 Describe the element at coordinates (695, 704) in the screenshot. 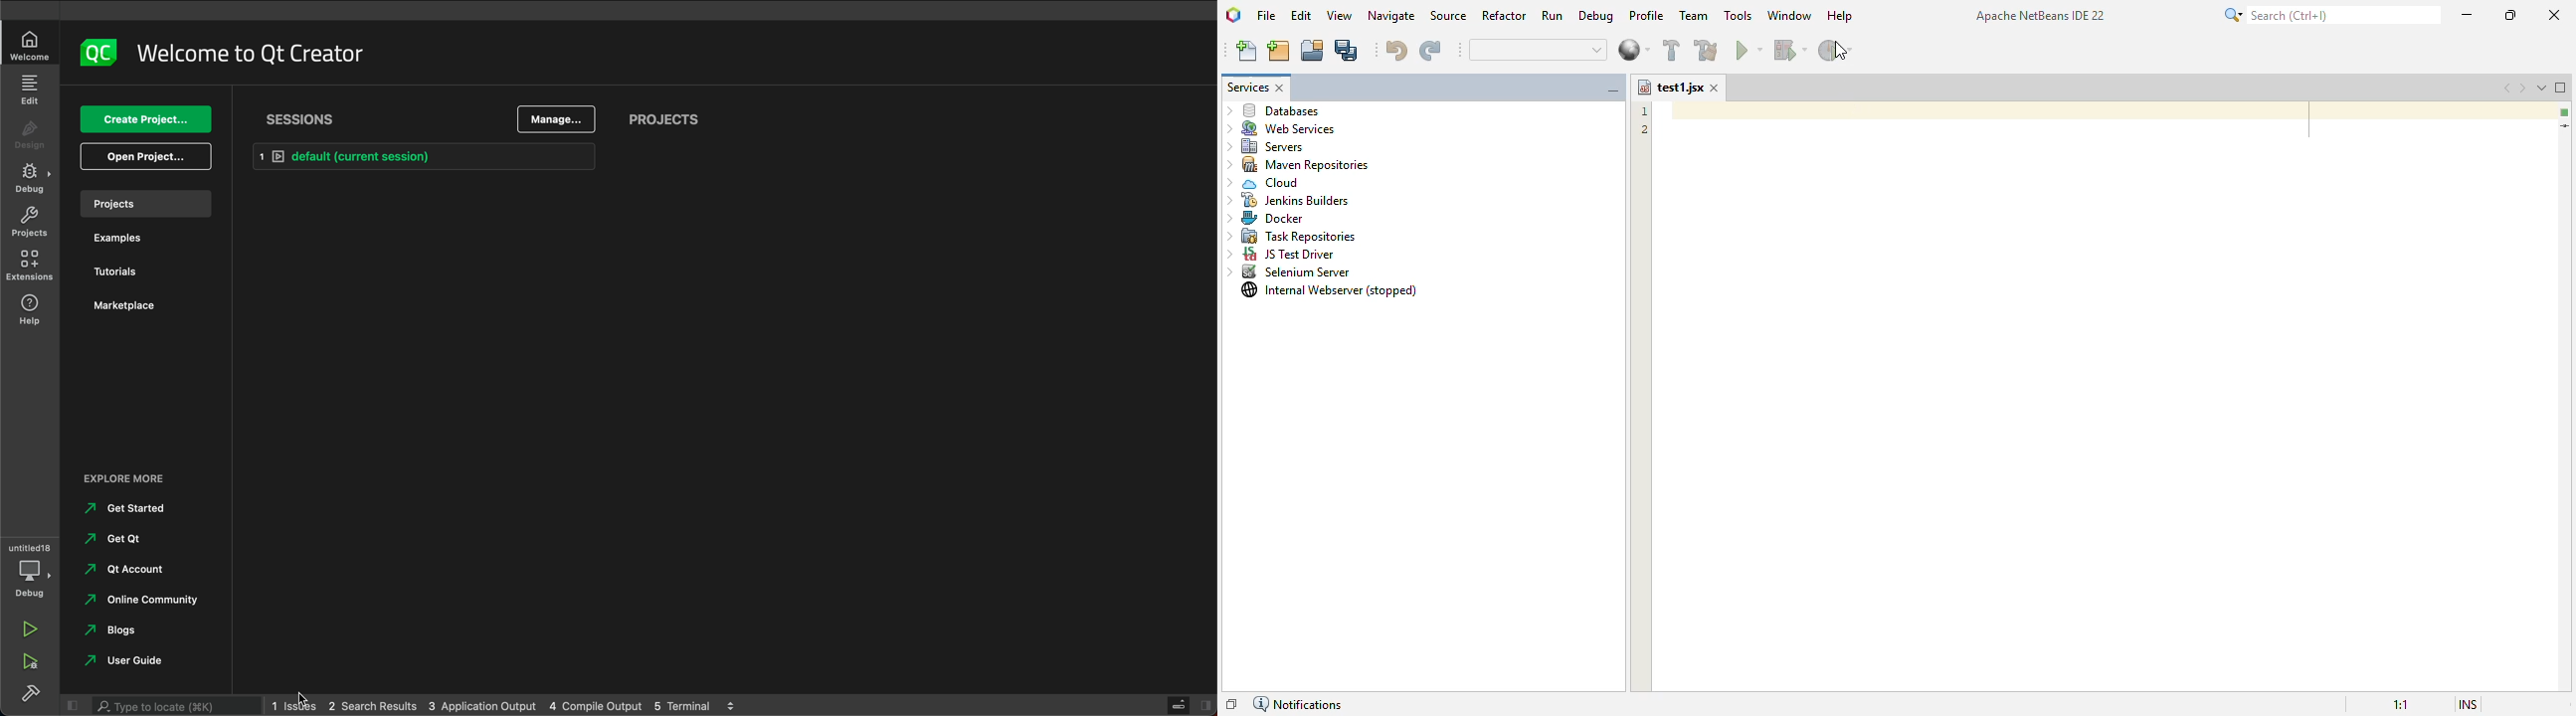

I see `5 terminal` at that location.